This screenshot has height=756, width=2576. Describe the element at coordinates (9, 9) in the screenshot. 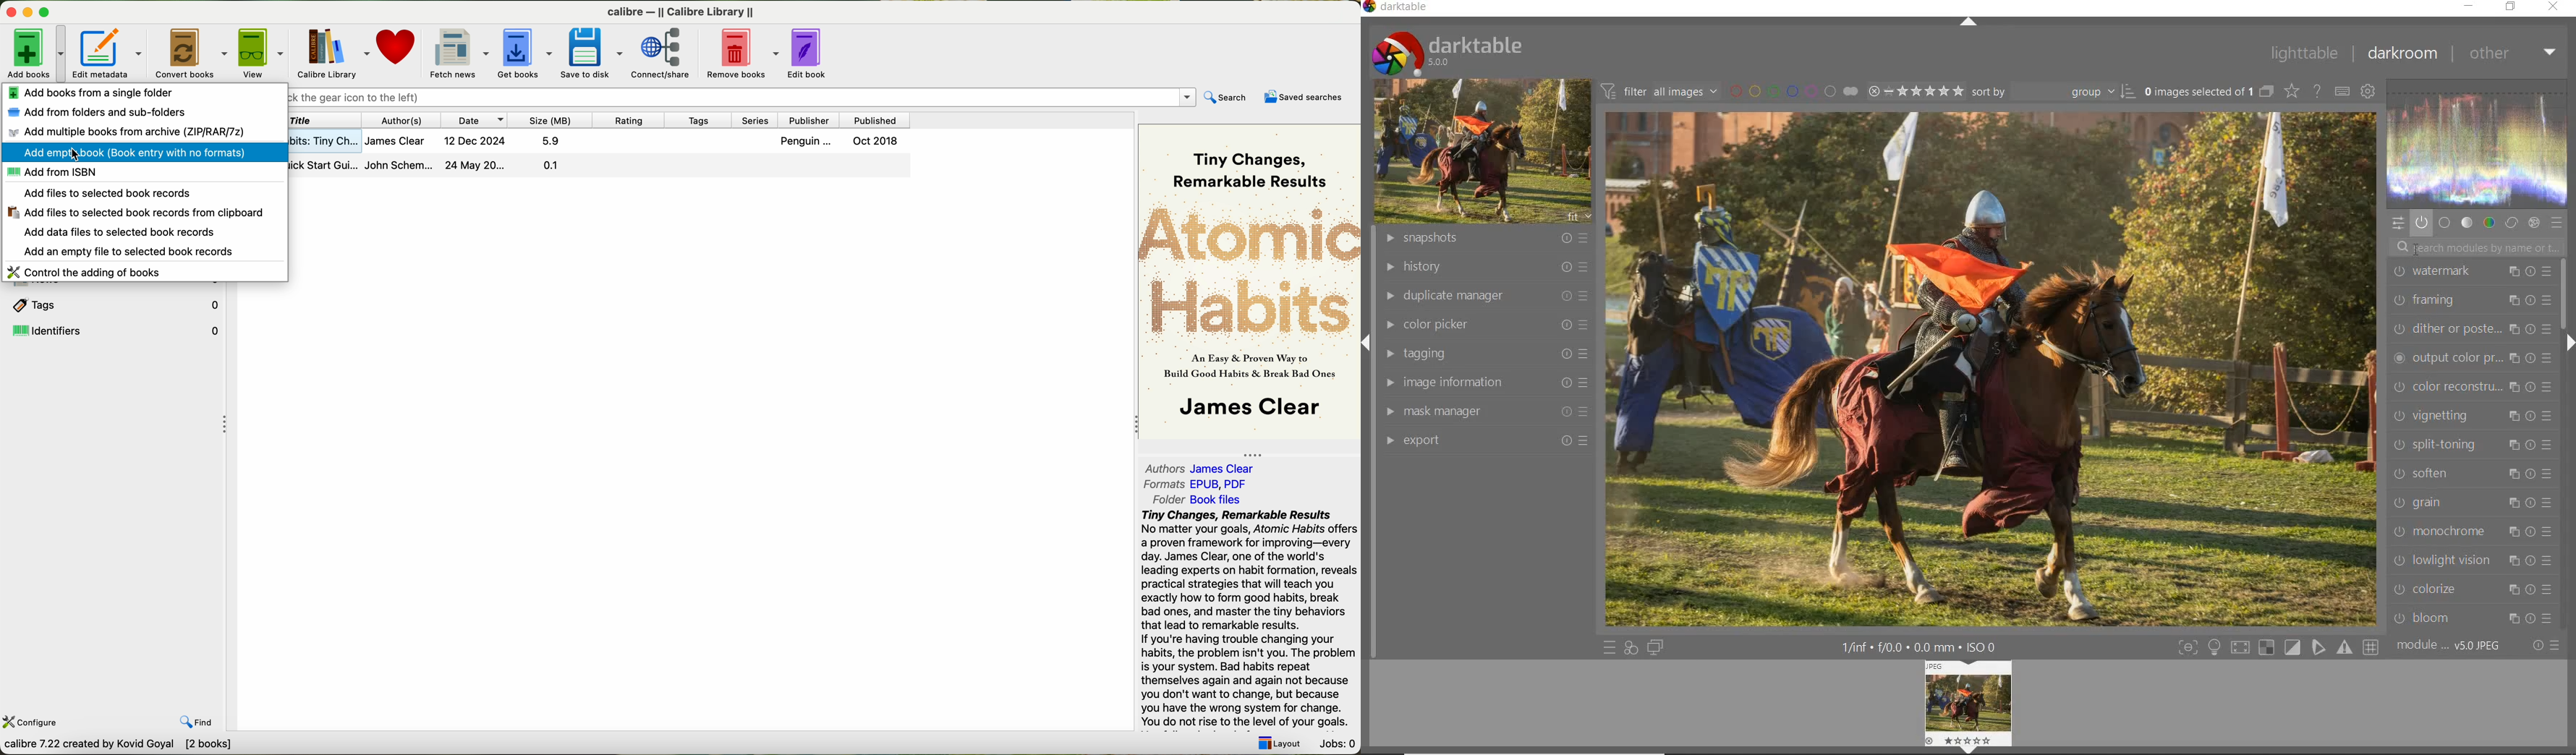

I see `close program` at that location.